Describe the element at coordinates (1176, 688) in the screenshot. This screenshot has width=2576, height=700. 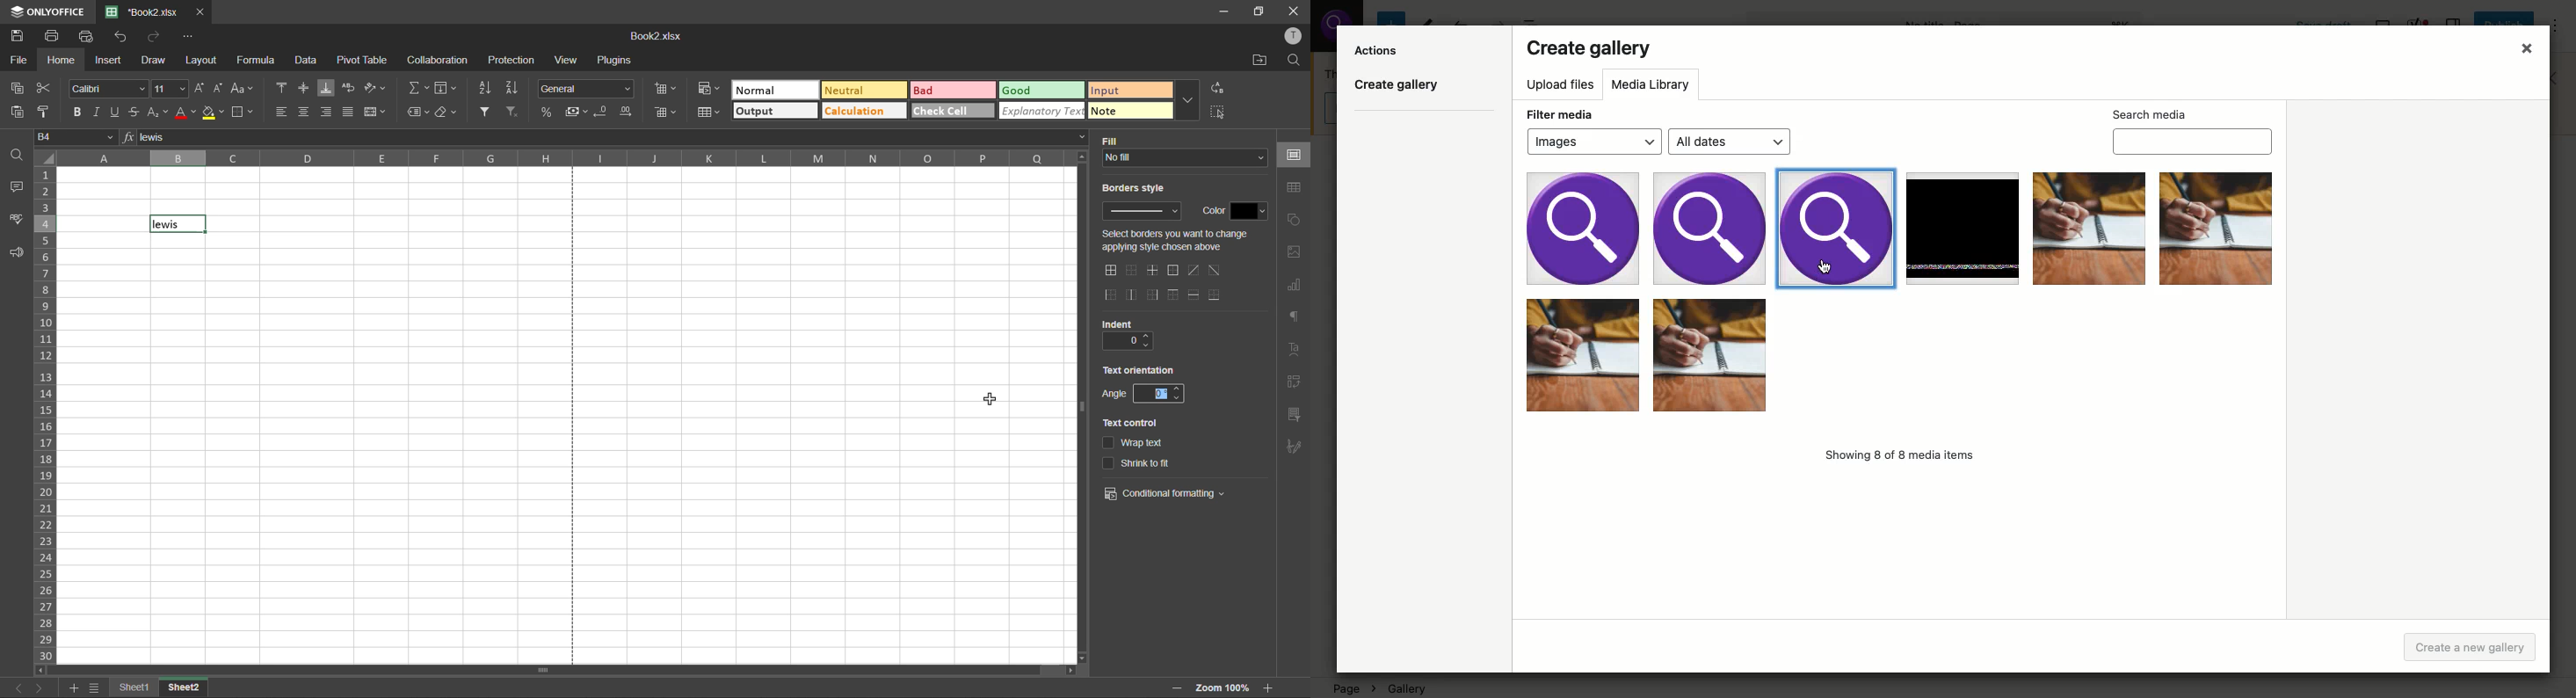
I see `zoom in` at that location.